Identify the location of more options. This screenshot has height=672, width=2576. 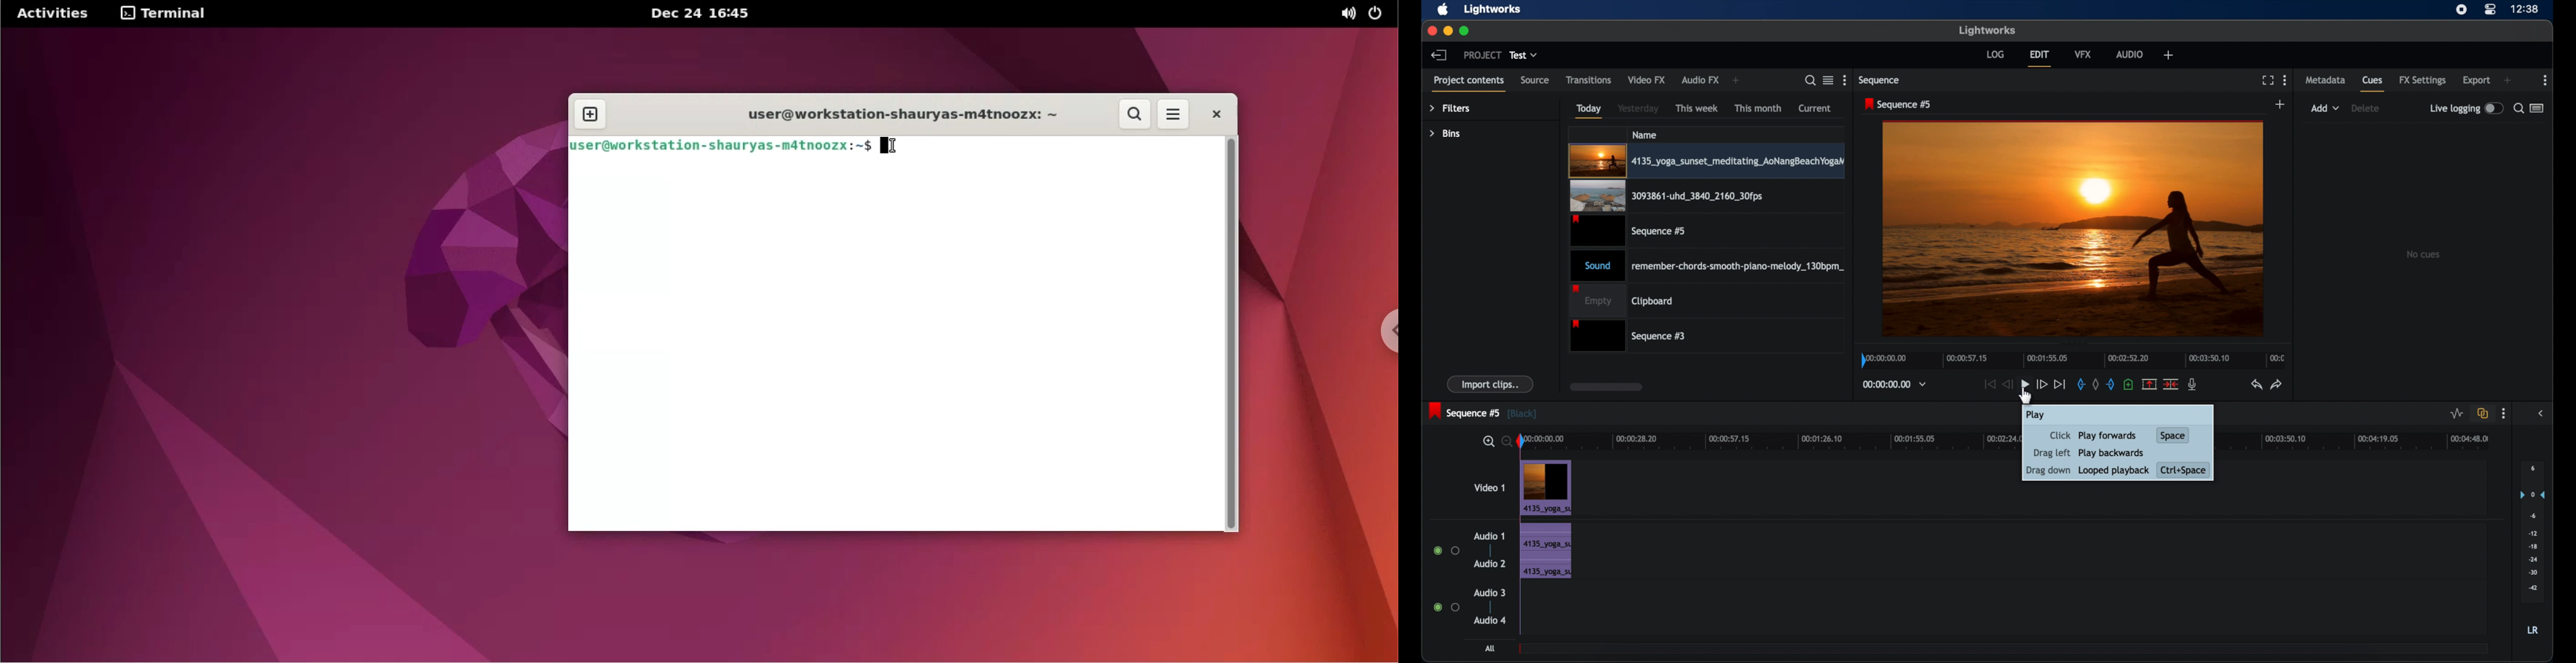
(2286, 80).